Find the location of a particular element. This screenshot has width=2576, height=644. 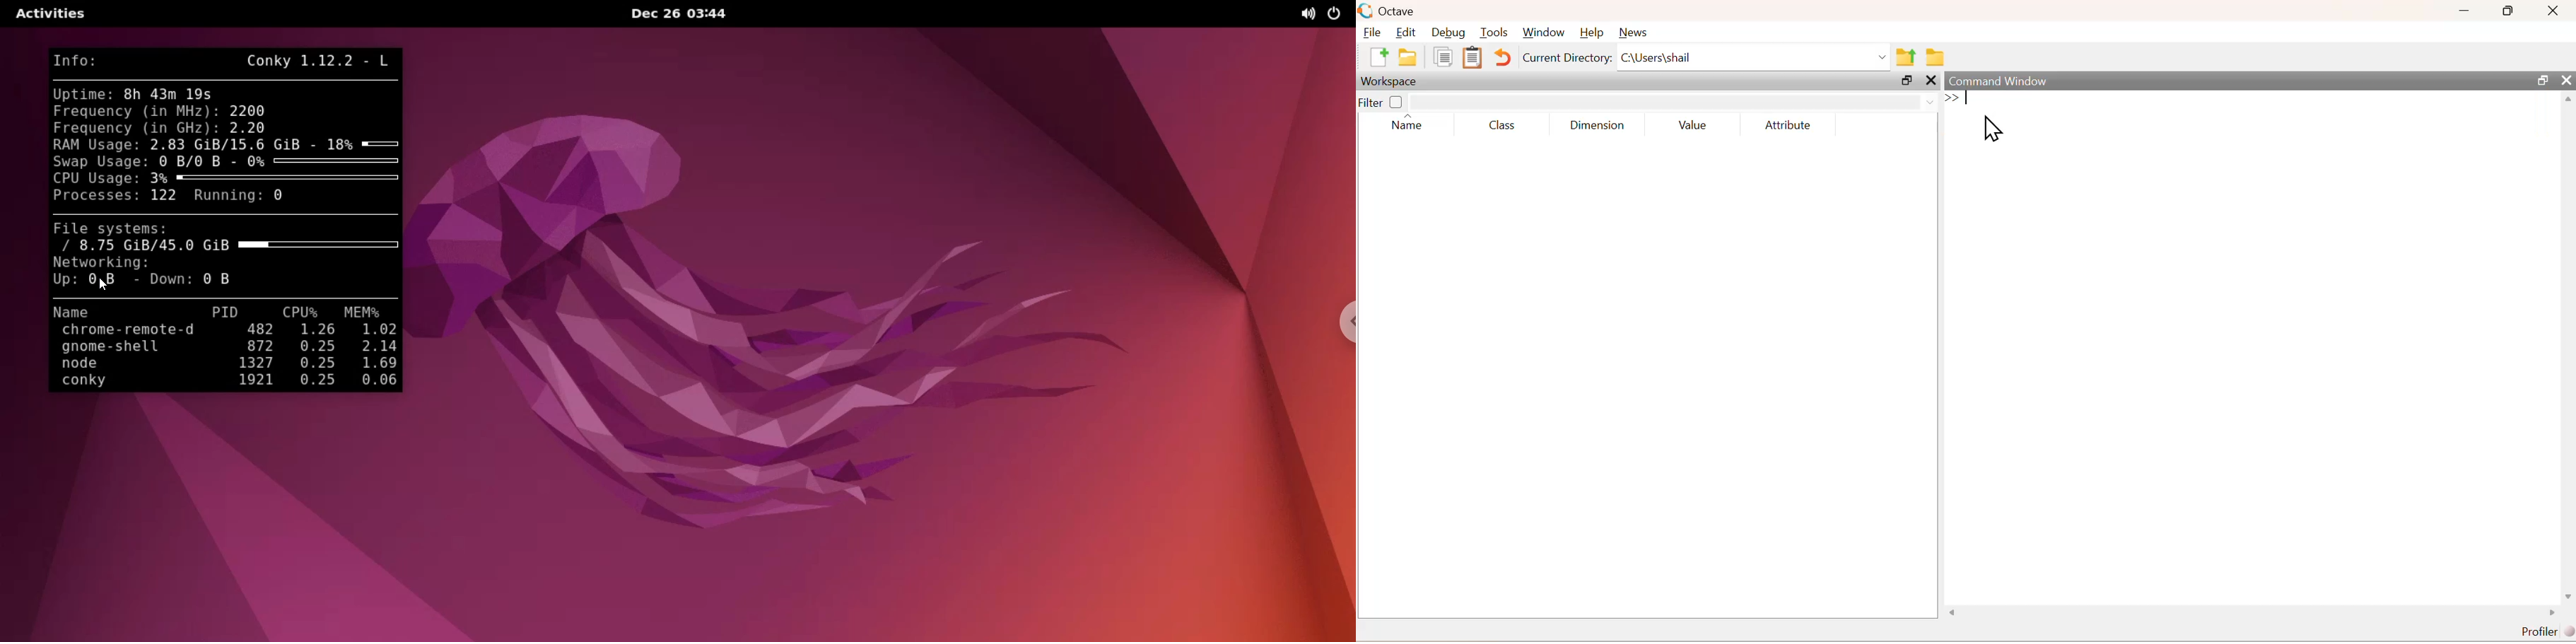

Attribute is located at coordinates (1789, 125).